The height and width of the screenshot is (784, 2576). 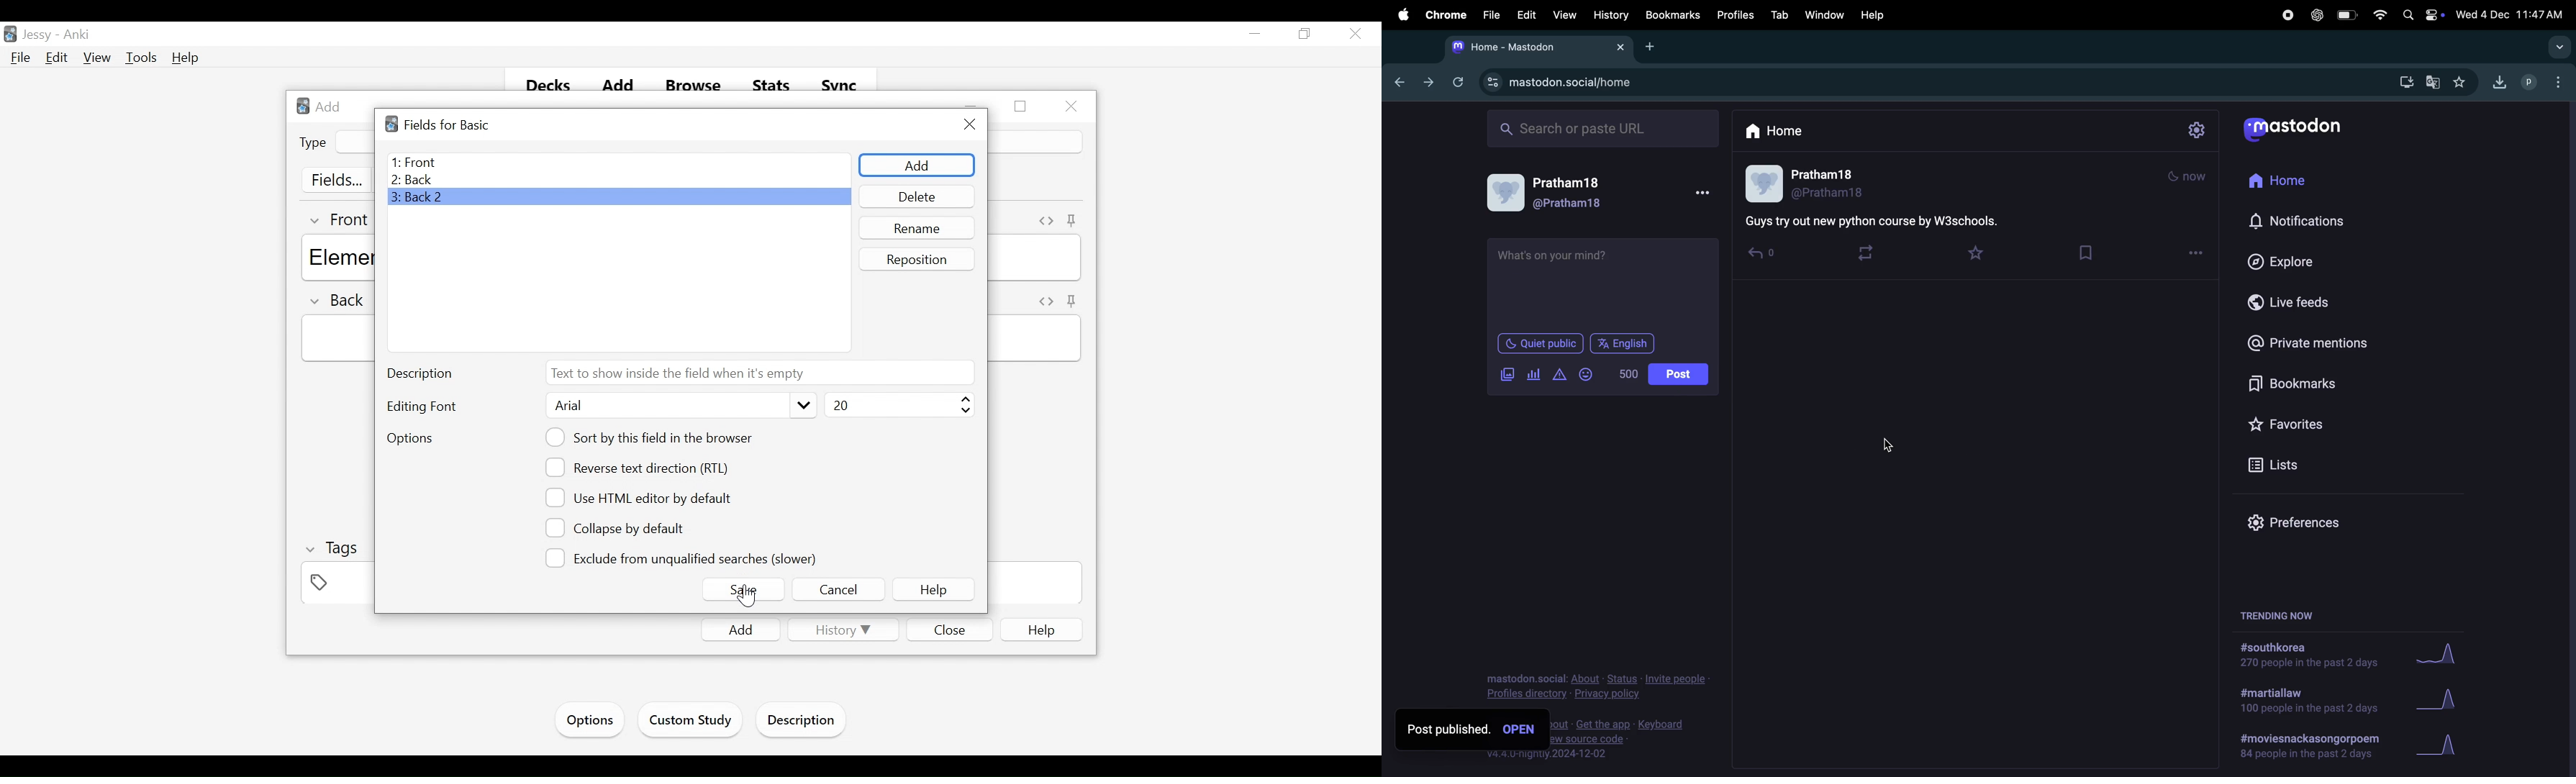 What do you see at coordinates (1653, 47) in the screenshot?
I see `add` at bounding box center [1653, 47].